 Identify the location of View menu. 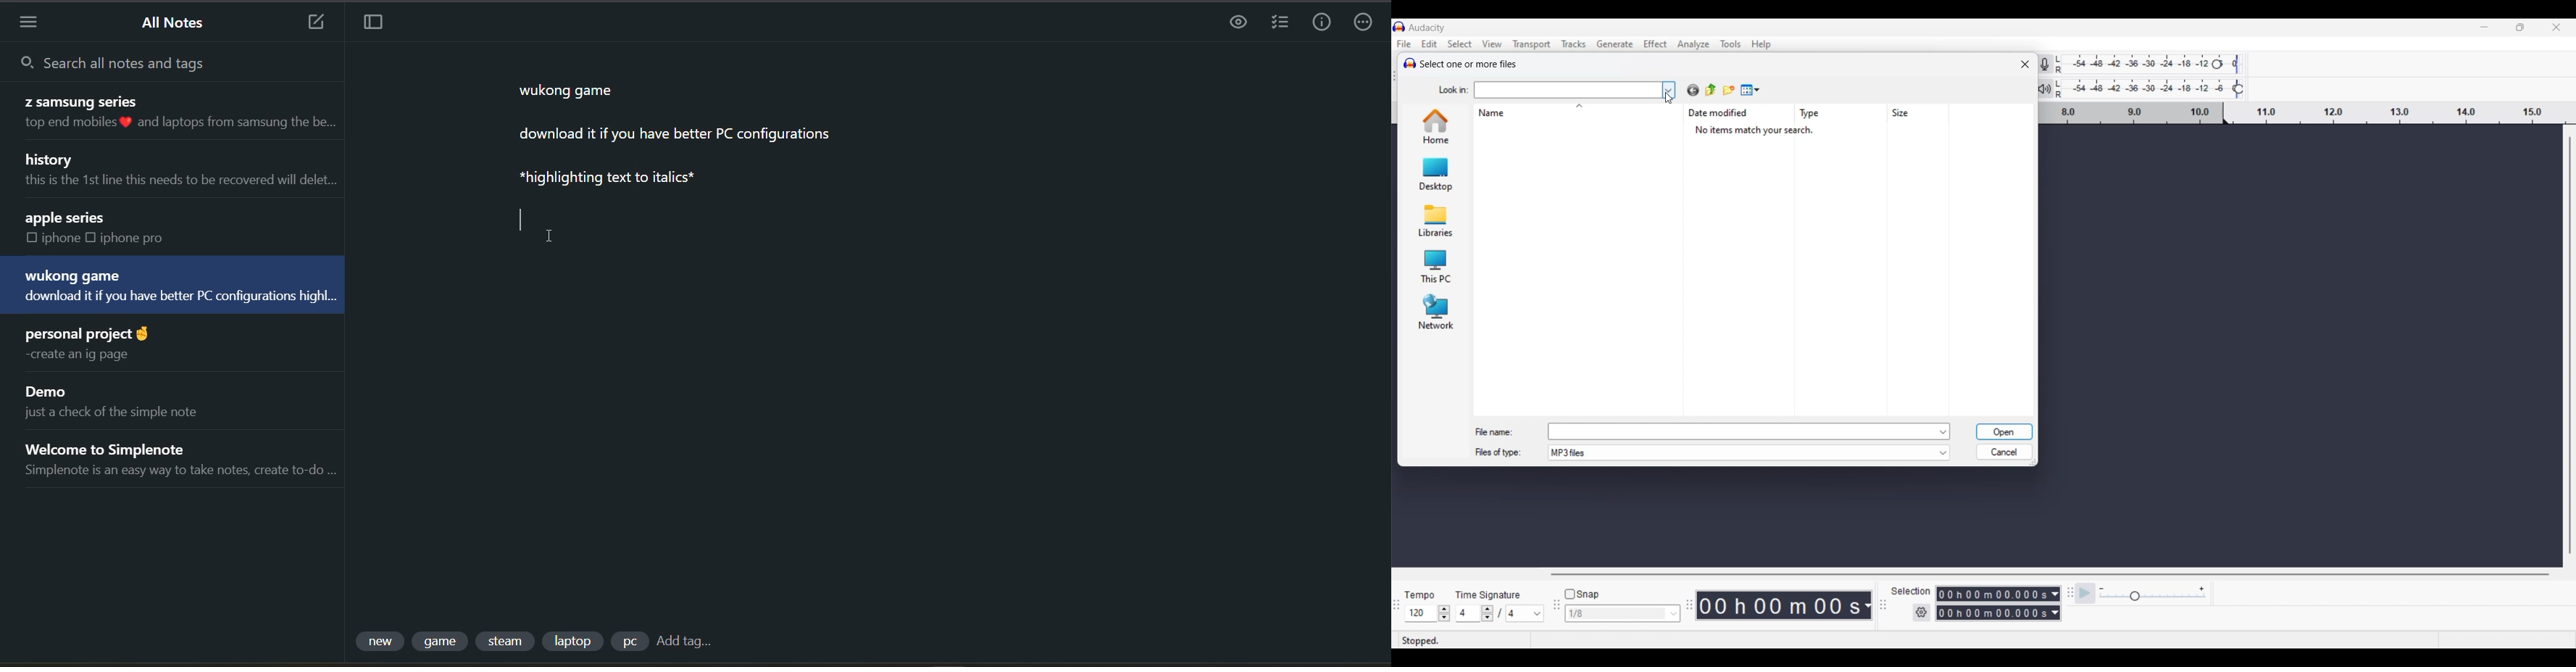
(1751, 90).